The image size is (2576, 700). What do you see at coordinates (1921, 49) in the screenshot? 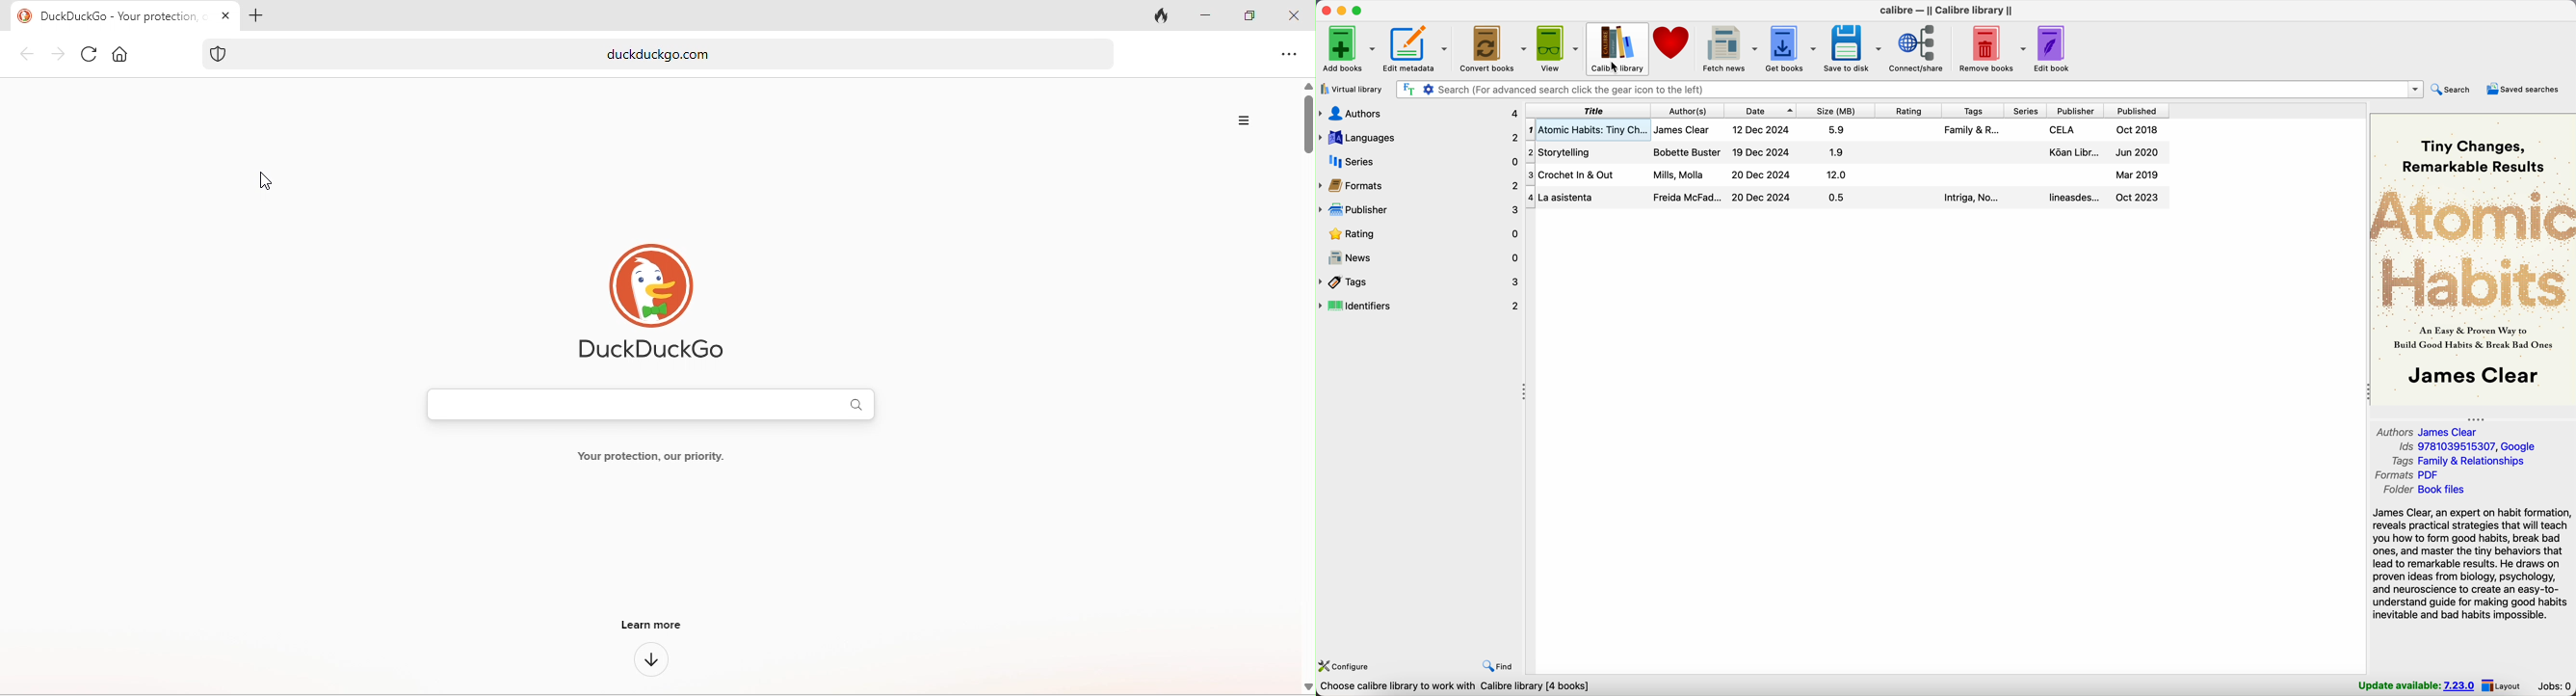
I see `connect/share` at bounding box center [1921, 49].